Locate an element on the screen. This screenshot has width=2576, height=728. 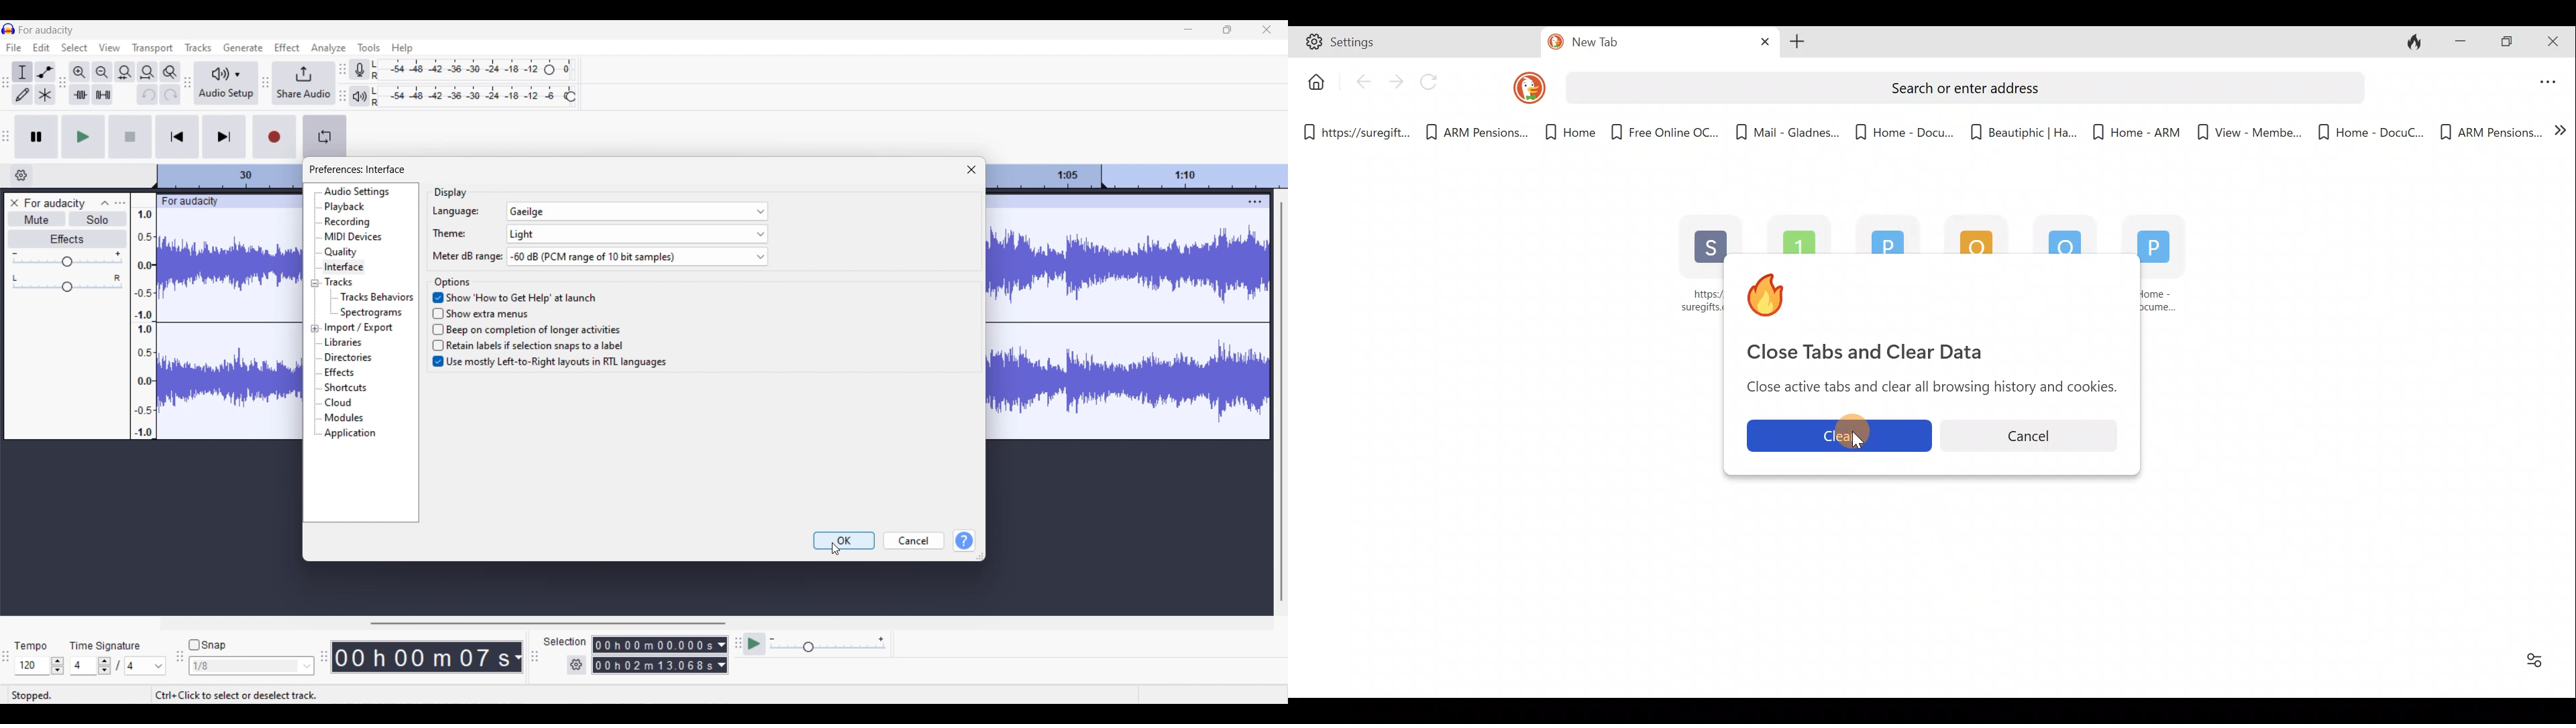
Change dimension of window is located at coordinates (981, 556).